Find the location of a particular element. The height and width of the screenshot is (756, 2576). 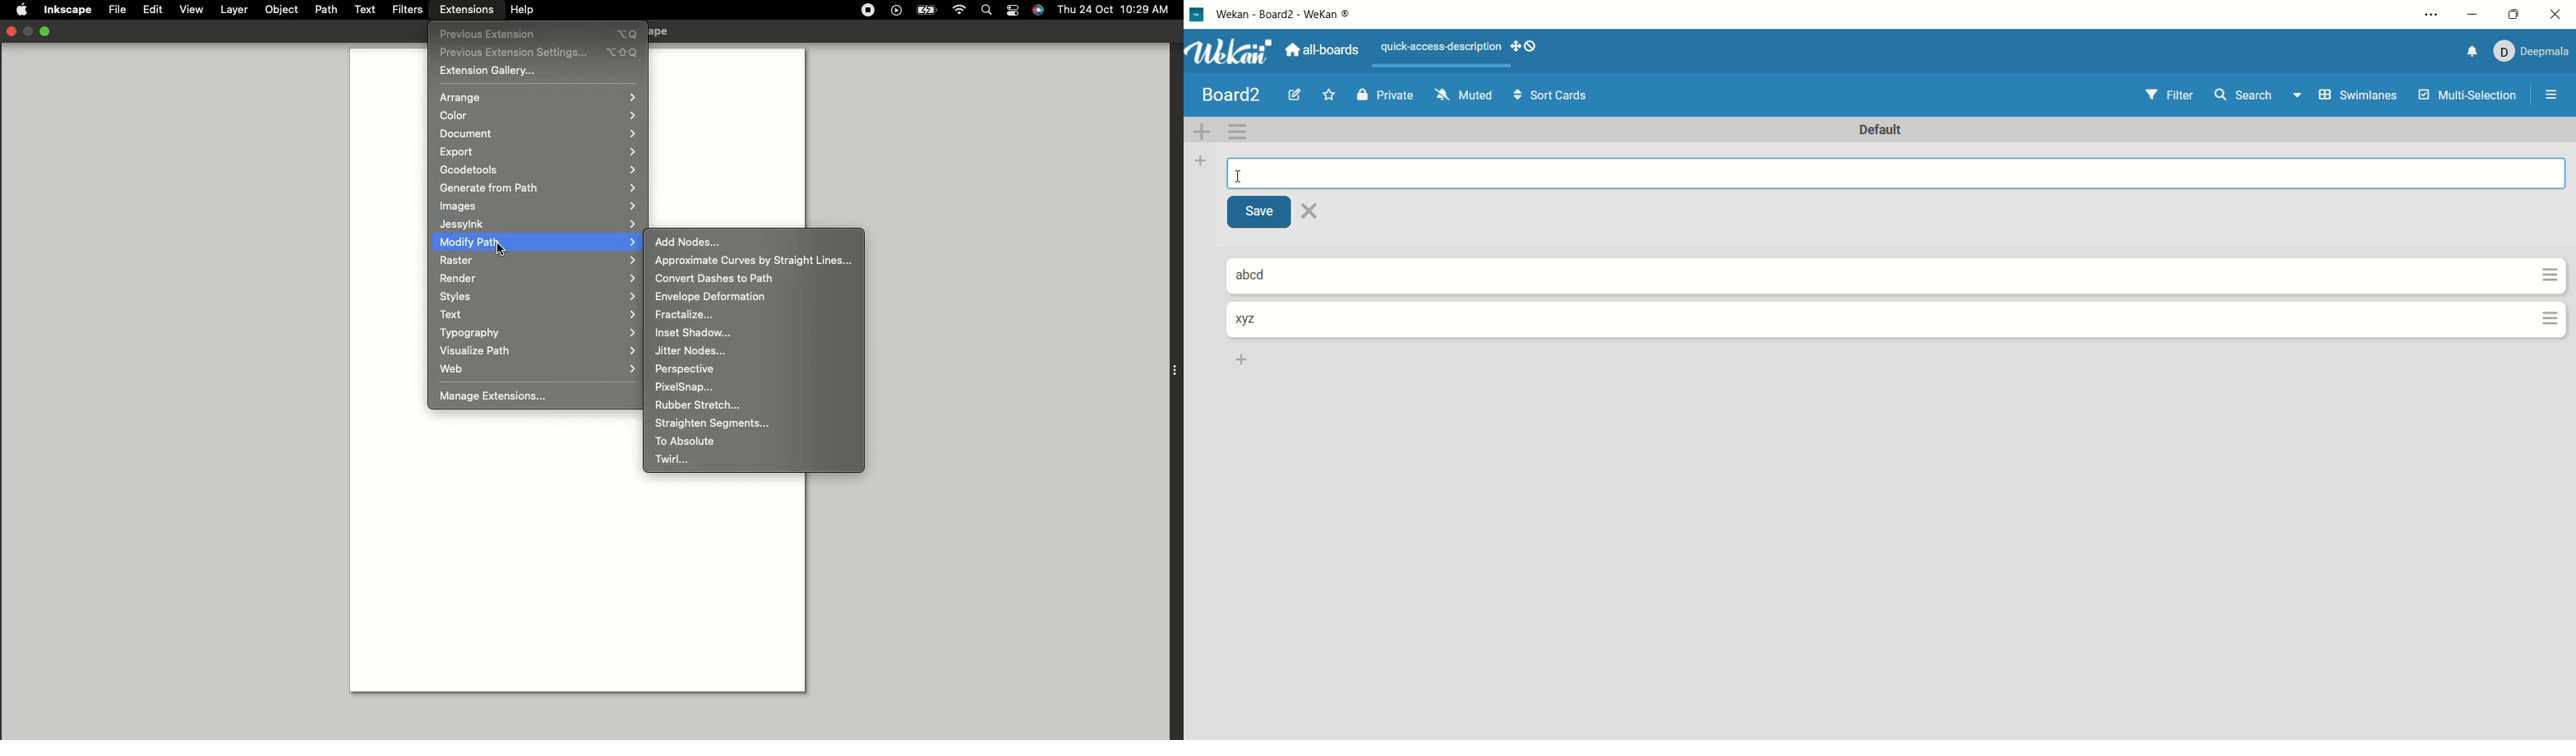

Jessylnk is located at coordinates (537, 226).